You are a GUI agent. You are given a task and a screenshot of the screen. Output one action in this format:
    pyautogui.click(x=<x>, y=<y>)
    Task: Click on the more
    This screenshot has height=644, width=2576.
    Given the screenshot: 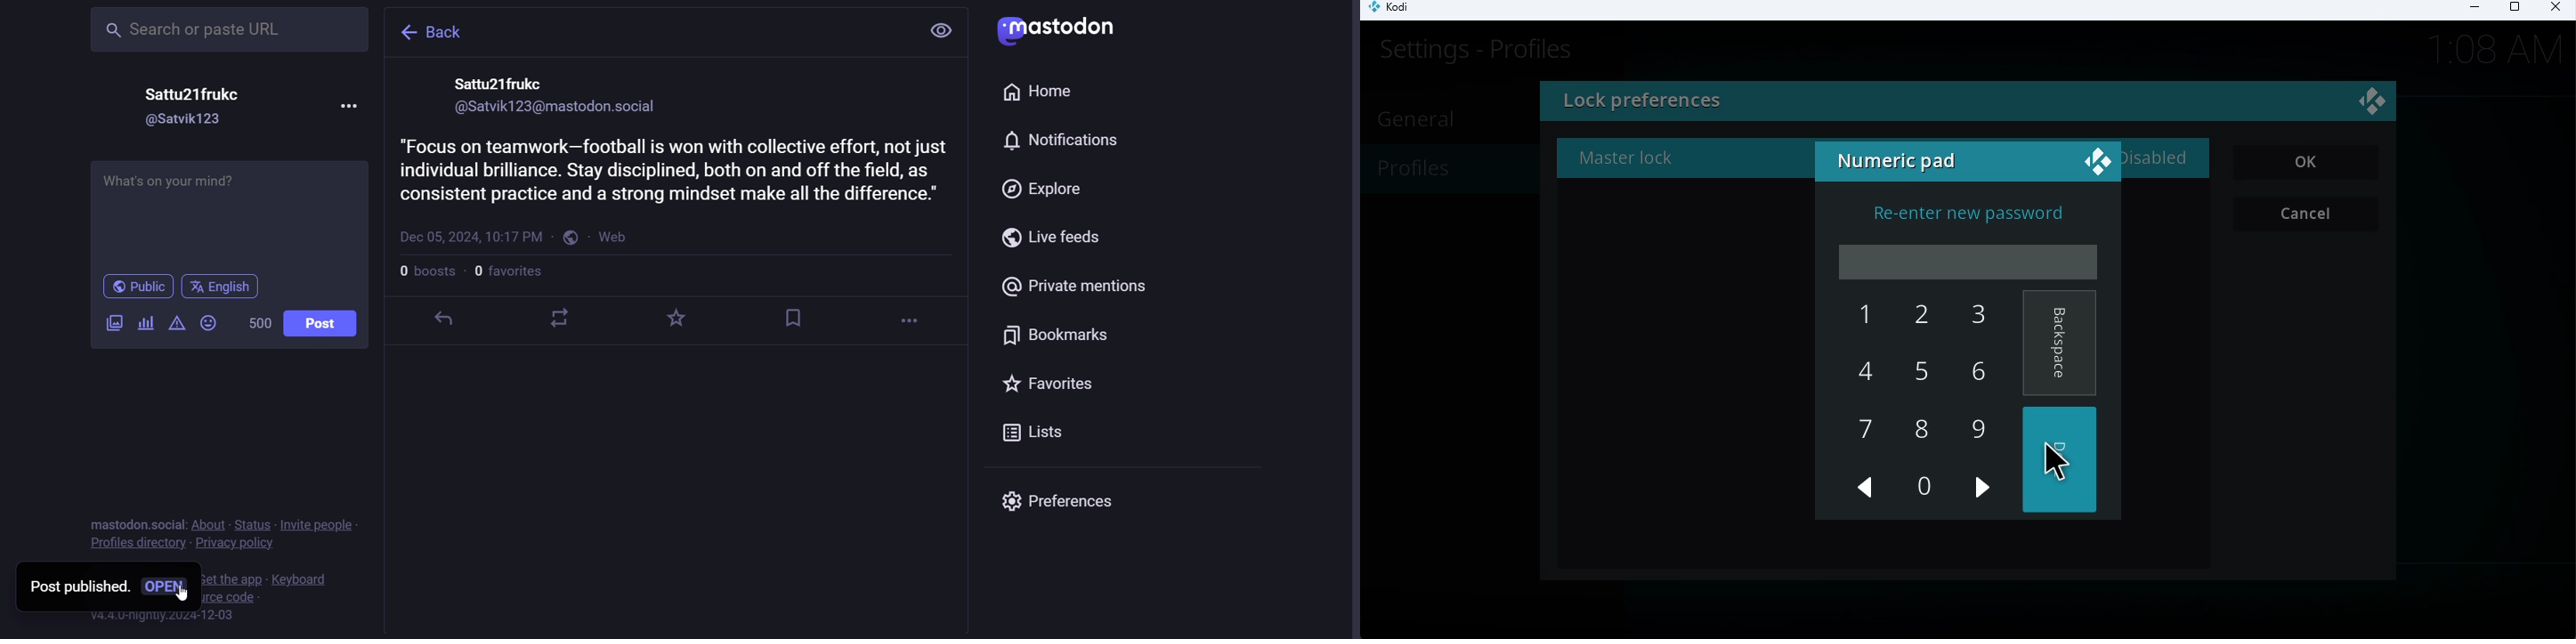 What is the action you would take?
    pyautogui.click(x=349, y=107)
    